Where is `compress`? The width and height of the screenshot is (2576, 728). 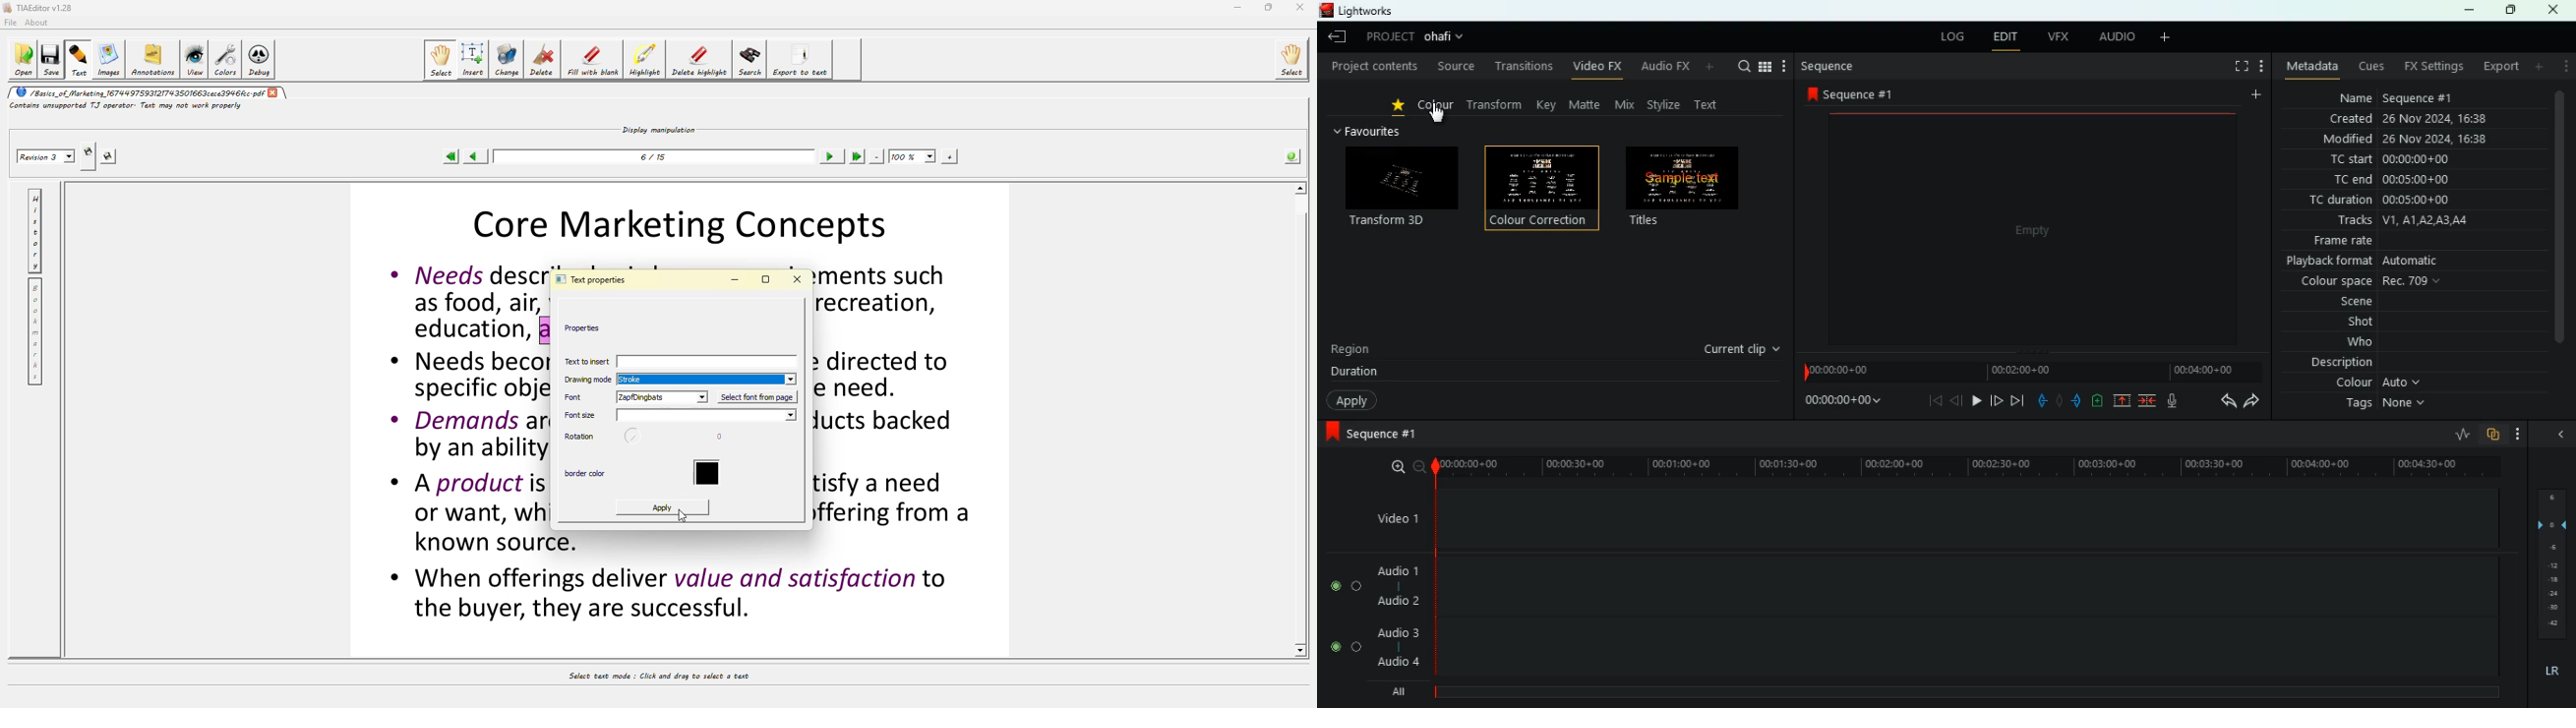
compress is located at coordinates (2149, 402).